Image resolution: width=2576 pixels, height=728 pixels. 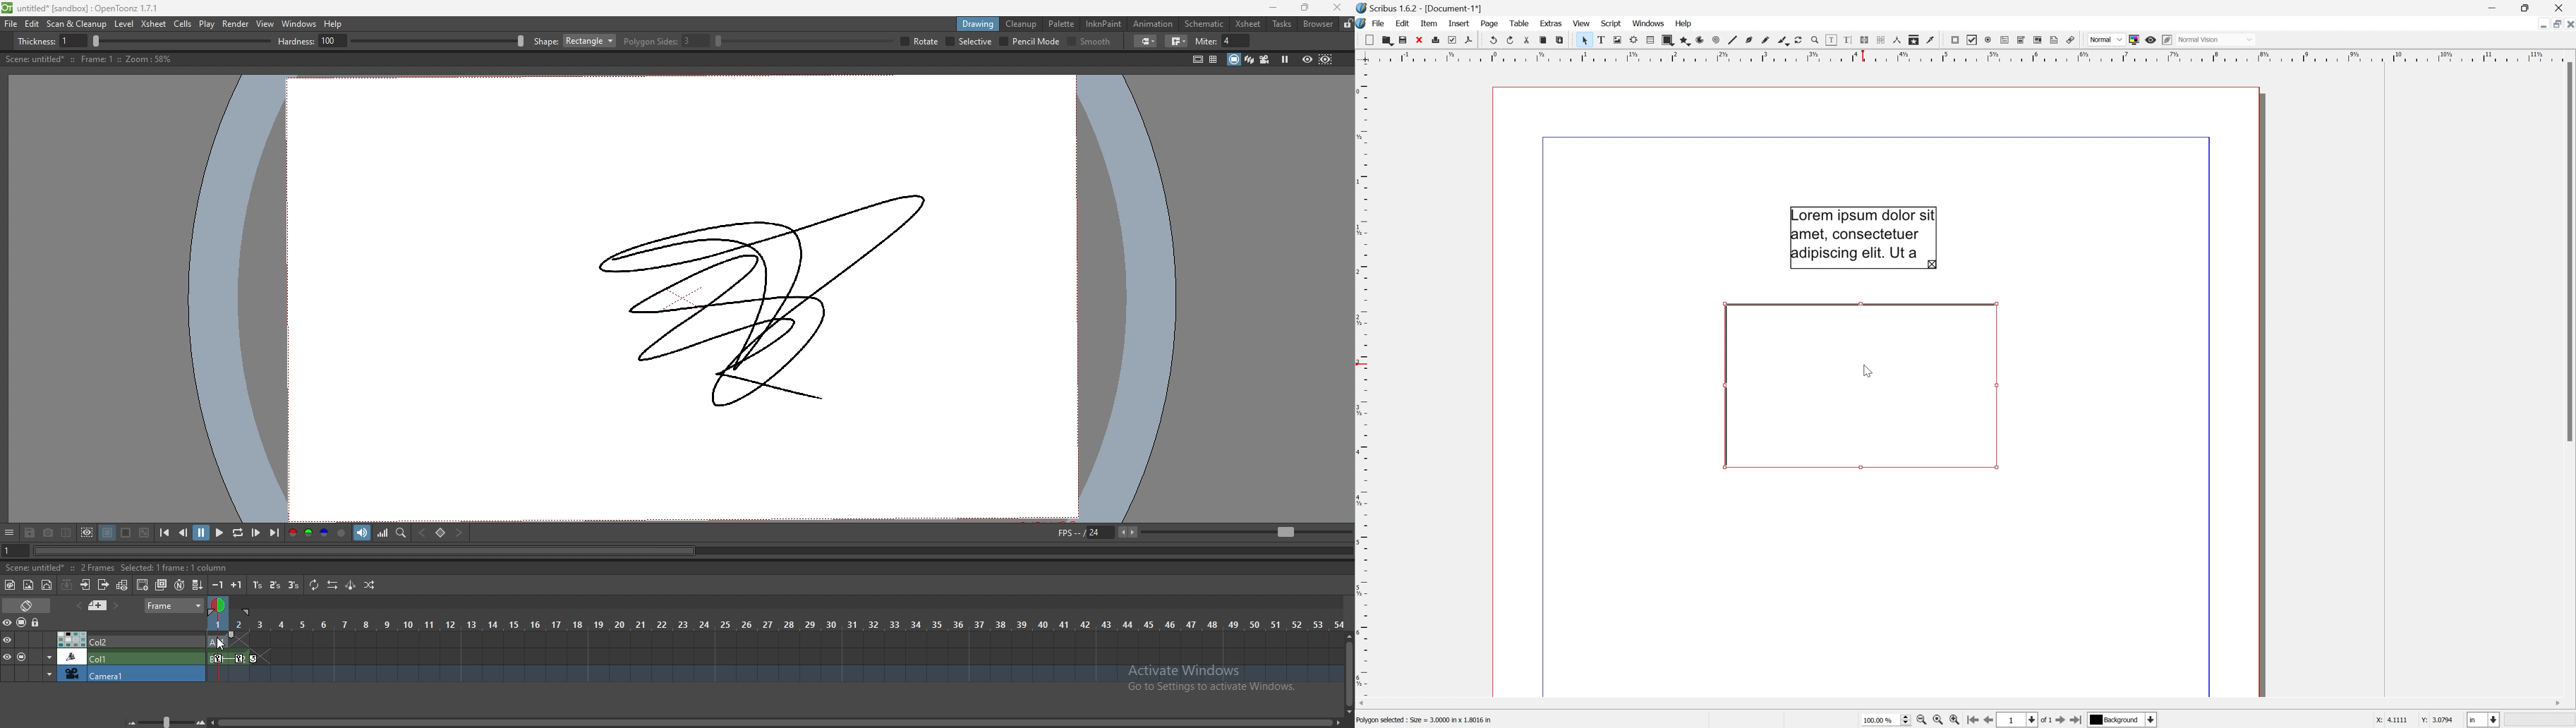 I want to click on Minimize, so click(x=2490, y=7).